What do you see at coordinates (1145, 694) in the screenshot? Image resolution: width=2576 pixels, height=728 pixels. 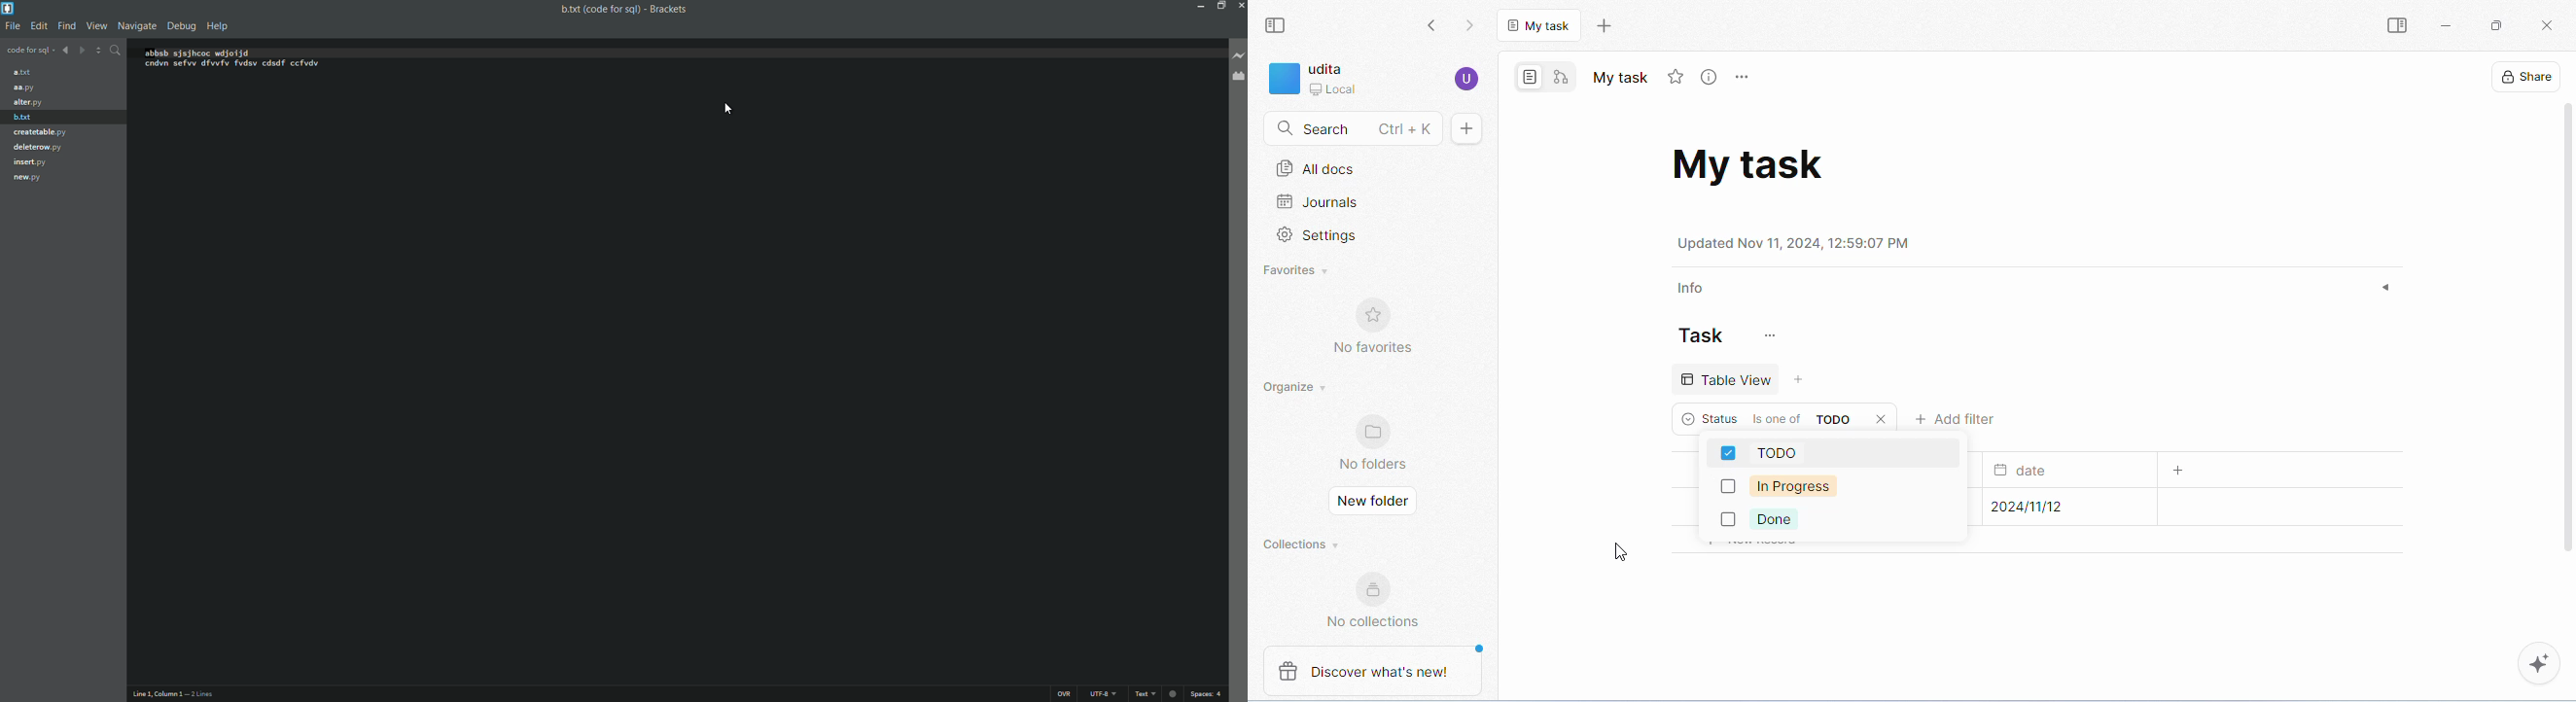 I see `text` at bounding box center [1145, 694].